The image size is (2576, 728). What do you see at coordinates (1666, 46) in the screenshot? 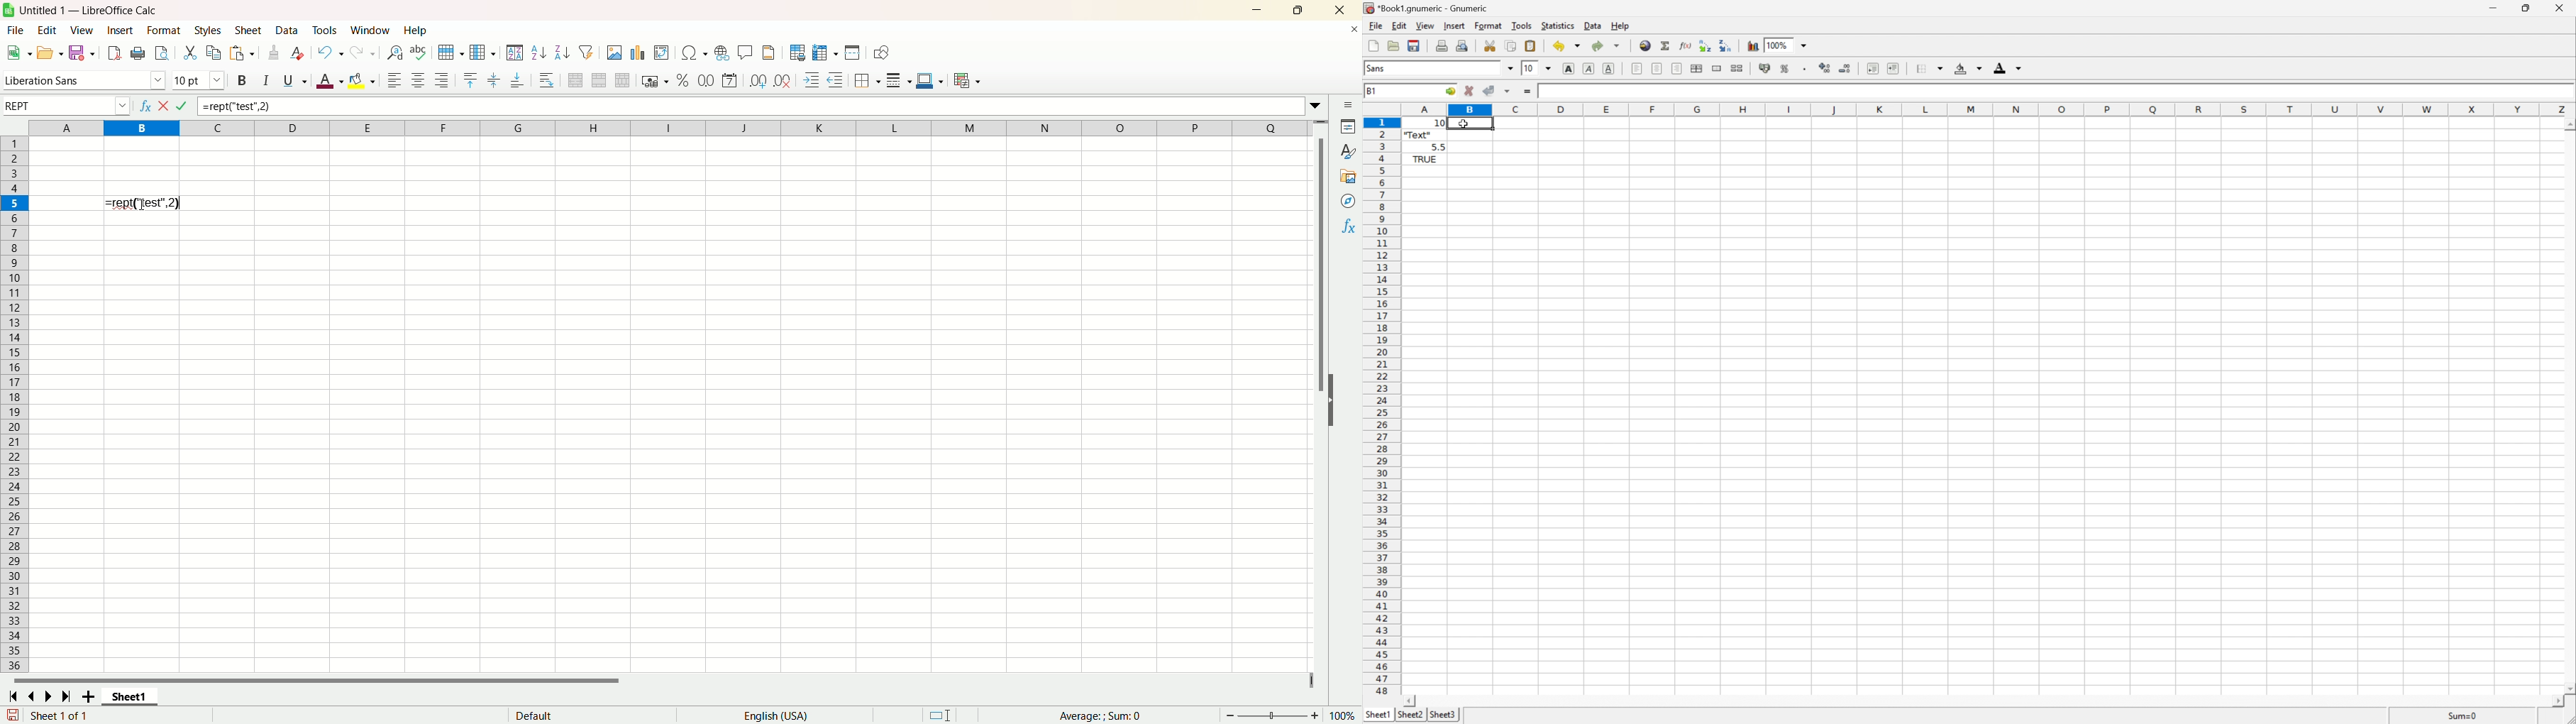
I see `Sum in current cell` at bounding box center [1666, 46].